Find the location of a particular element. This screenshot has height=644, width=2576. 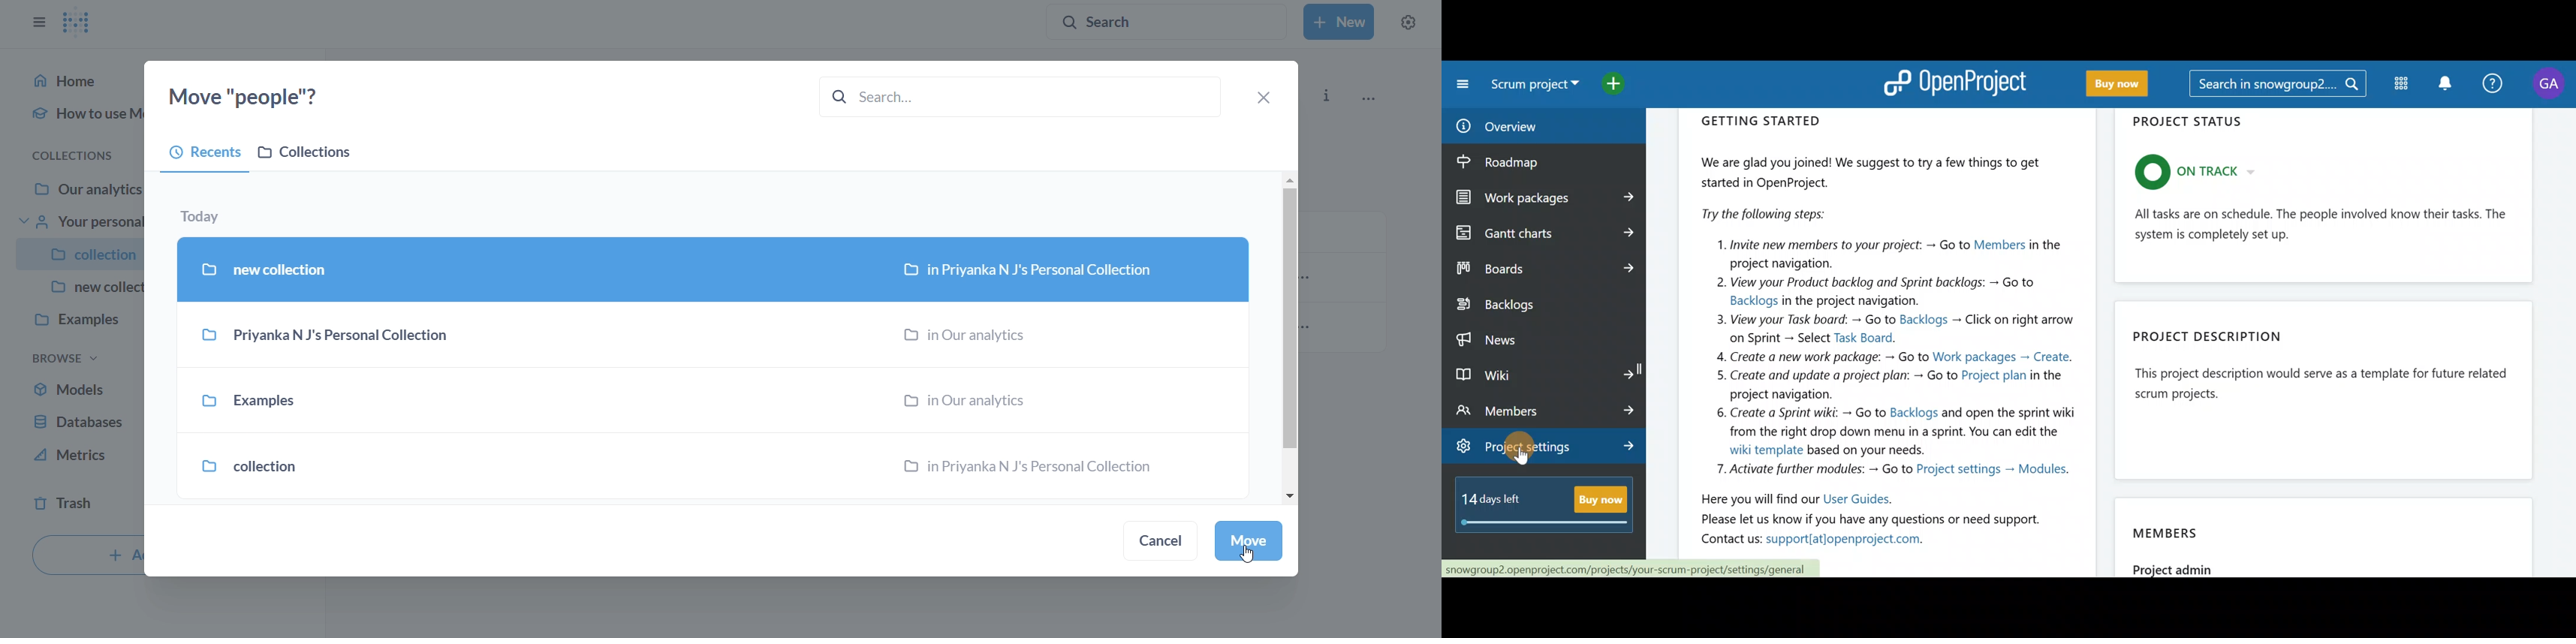

cancel is located at coordinates (1160, 540).